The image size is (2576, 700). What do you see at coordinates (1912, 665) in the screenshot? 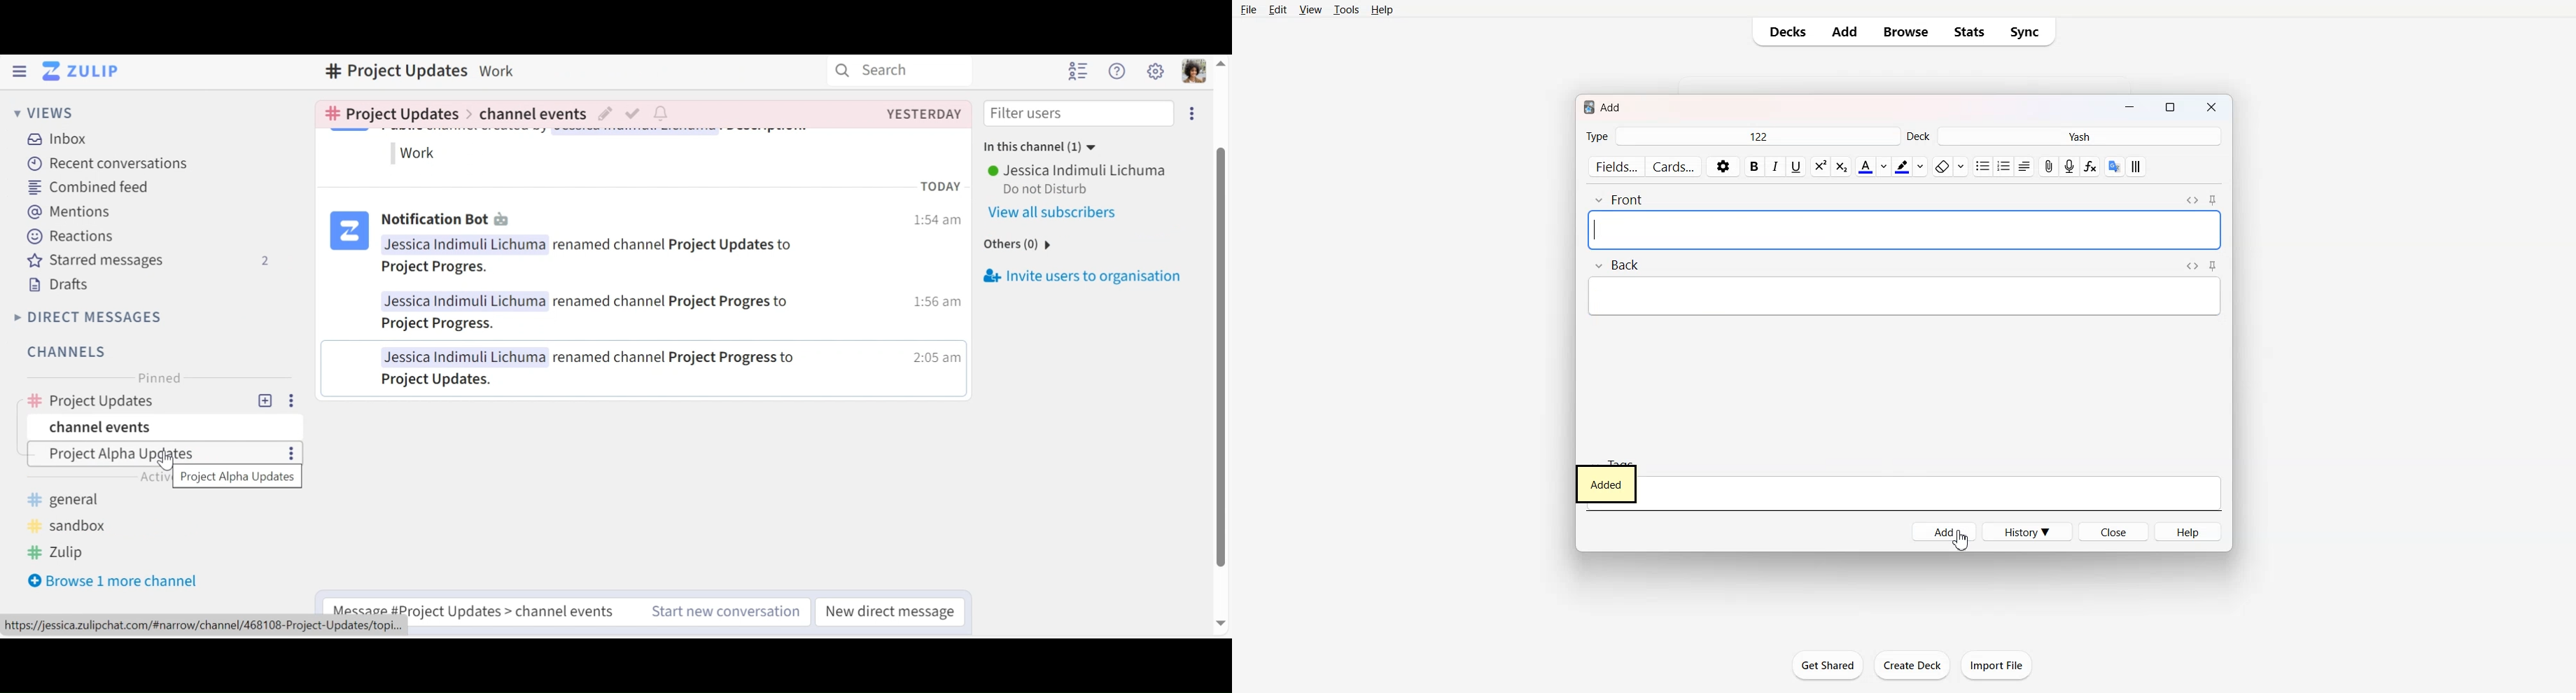
I see `Create Deck` at bounding box center [1912, 665].